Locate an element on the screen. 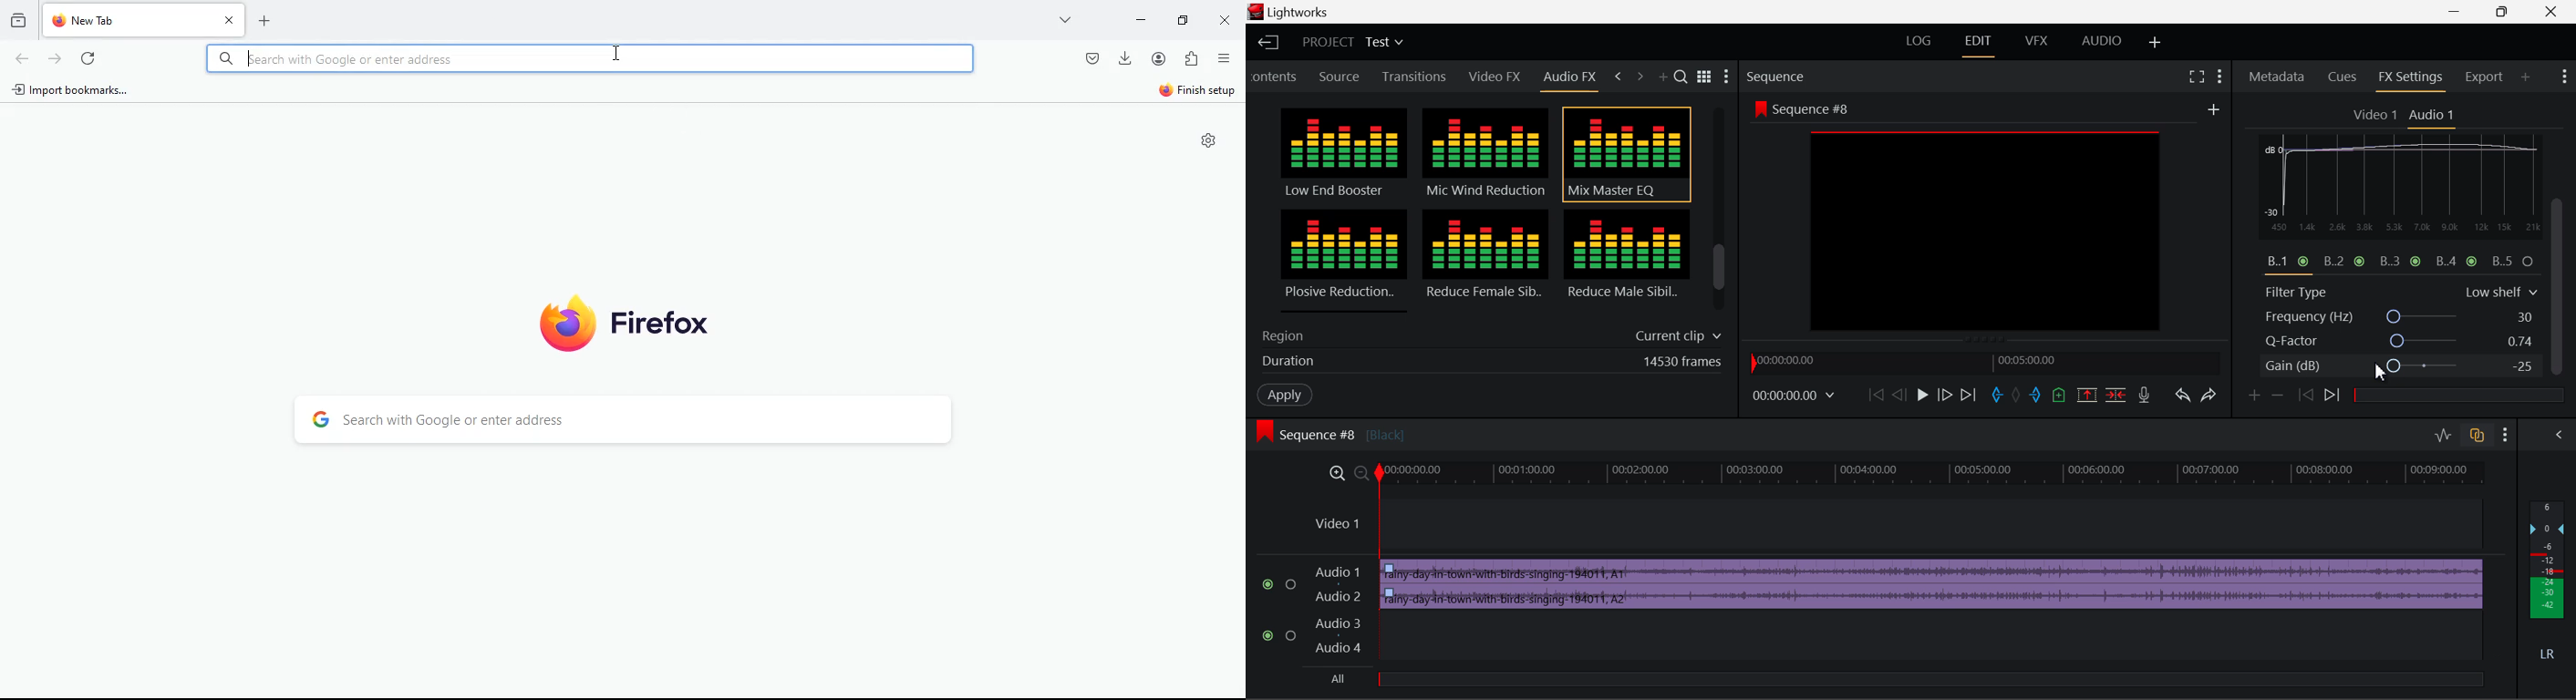 The height and width of the screenshot is (700, 2576). Previous Tab is located at coordinates (1619, 74).